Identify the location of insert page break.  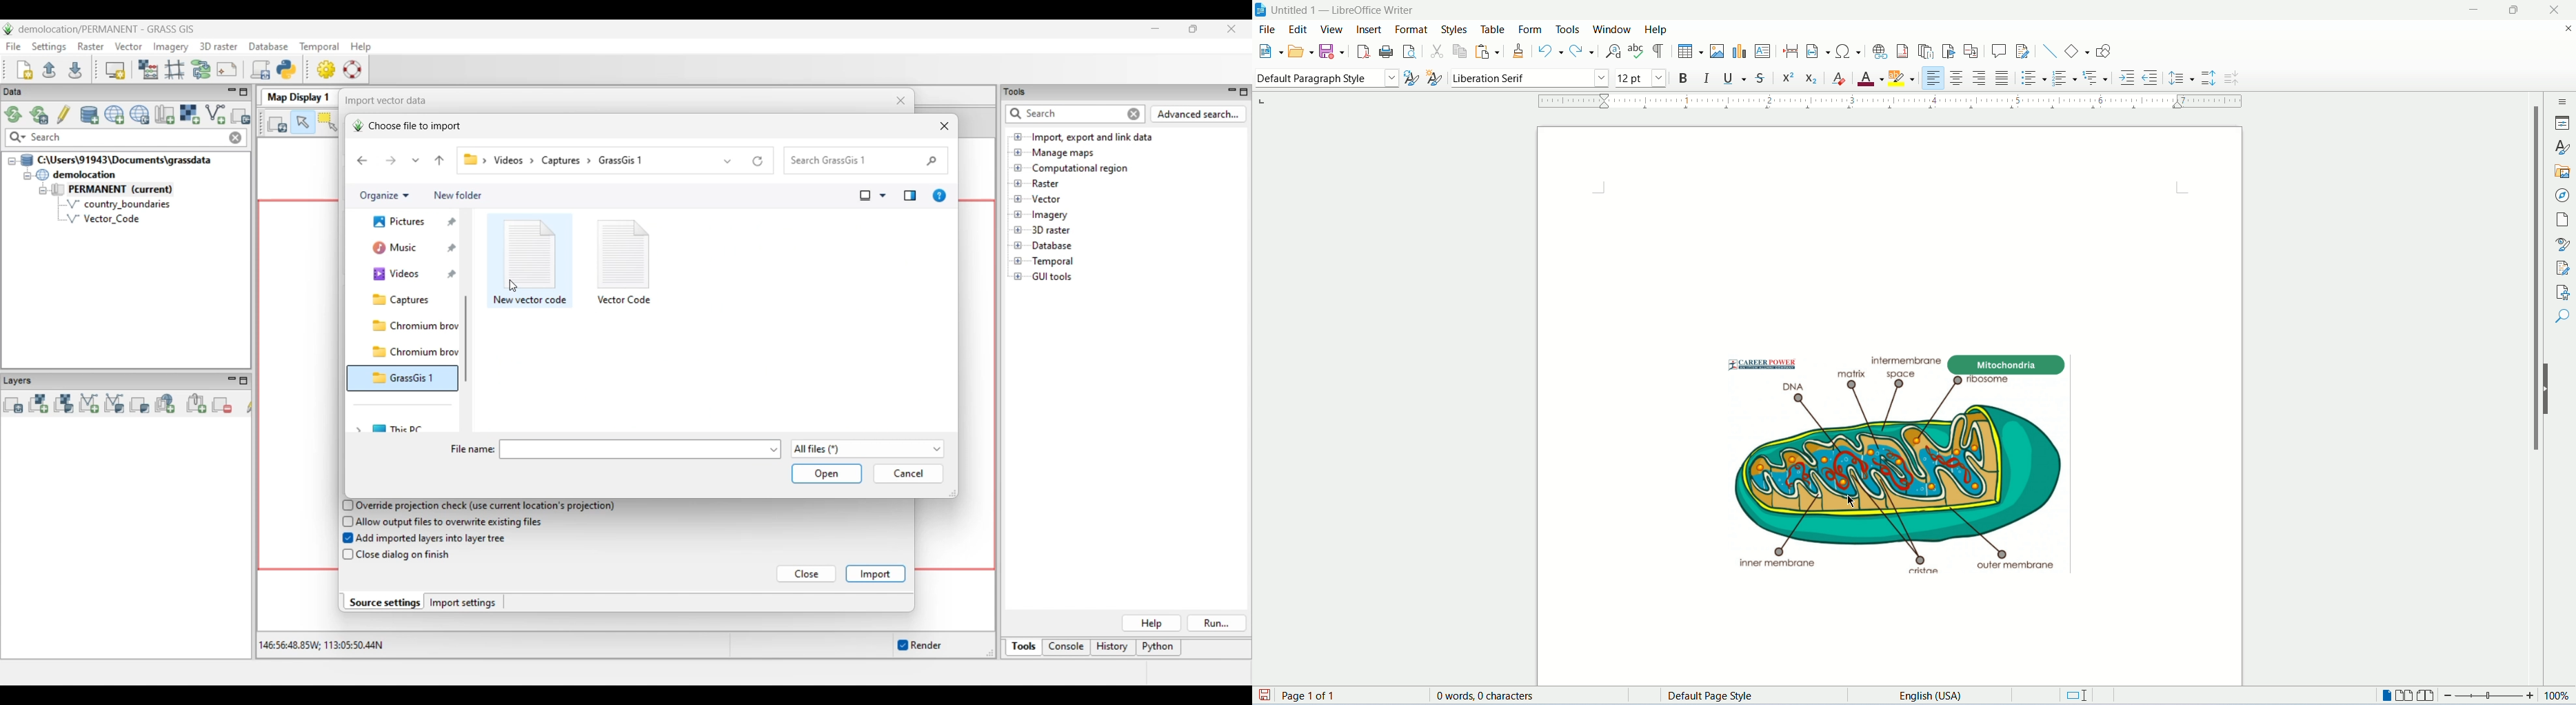
(1791, 51).